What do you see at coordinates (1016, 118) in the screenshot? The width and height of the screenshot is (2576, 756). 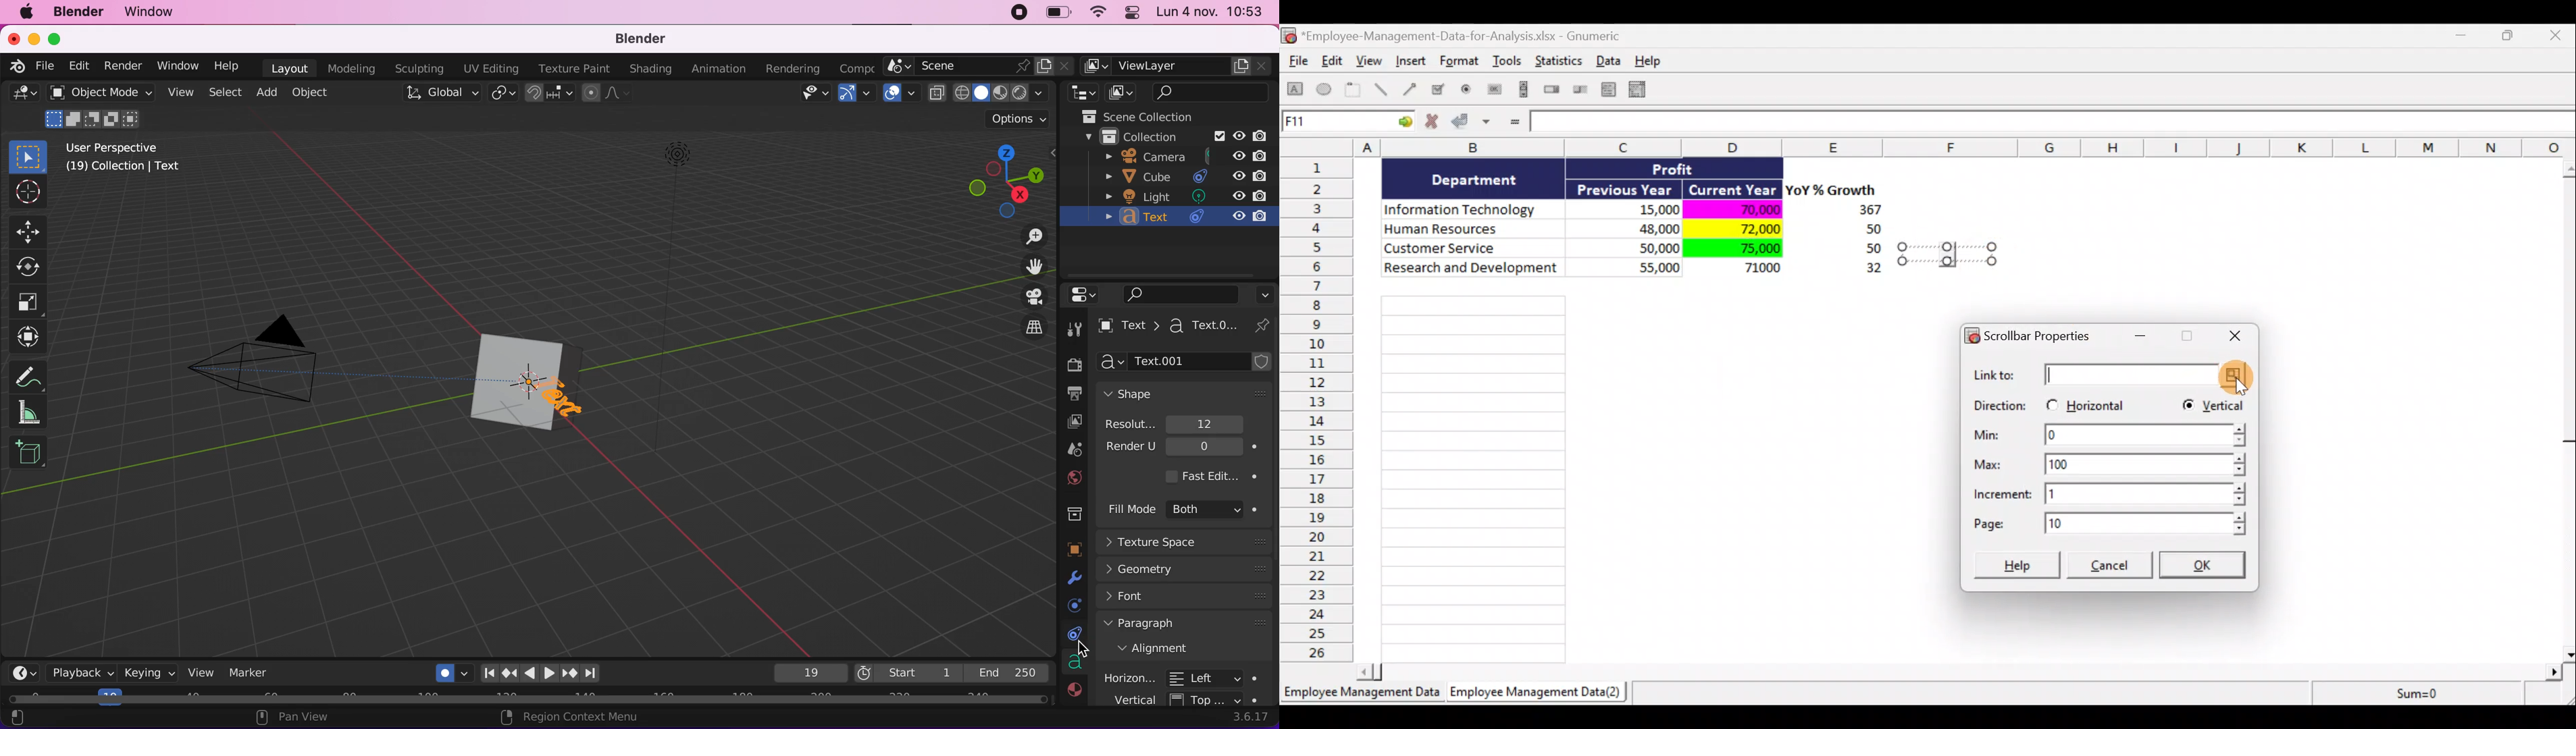 I see `options` at bounding box center [1016, 118].